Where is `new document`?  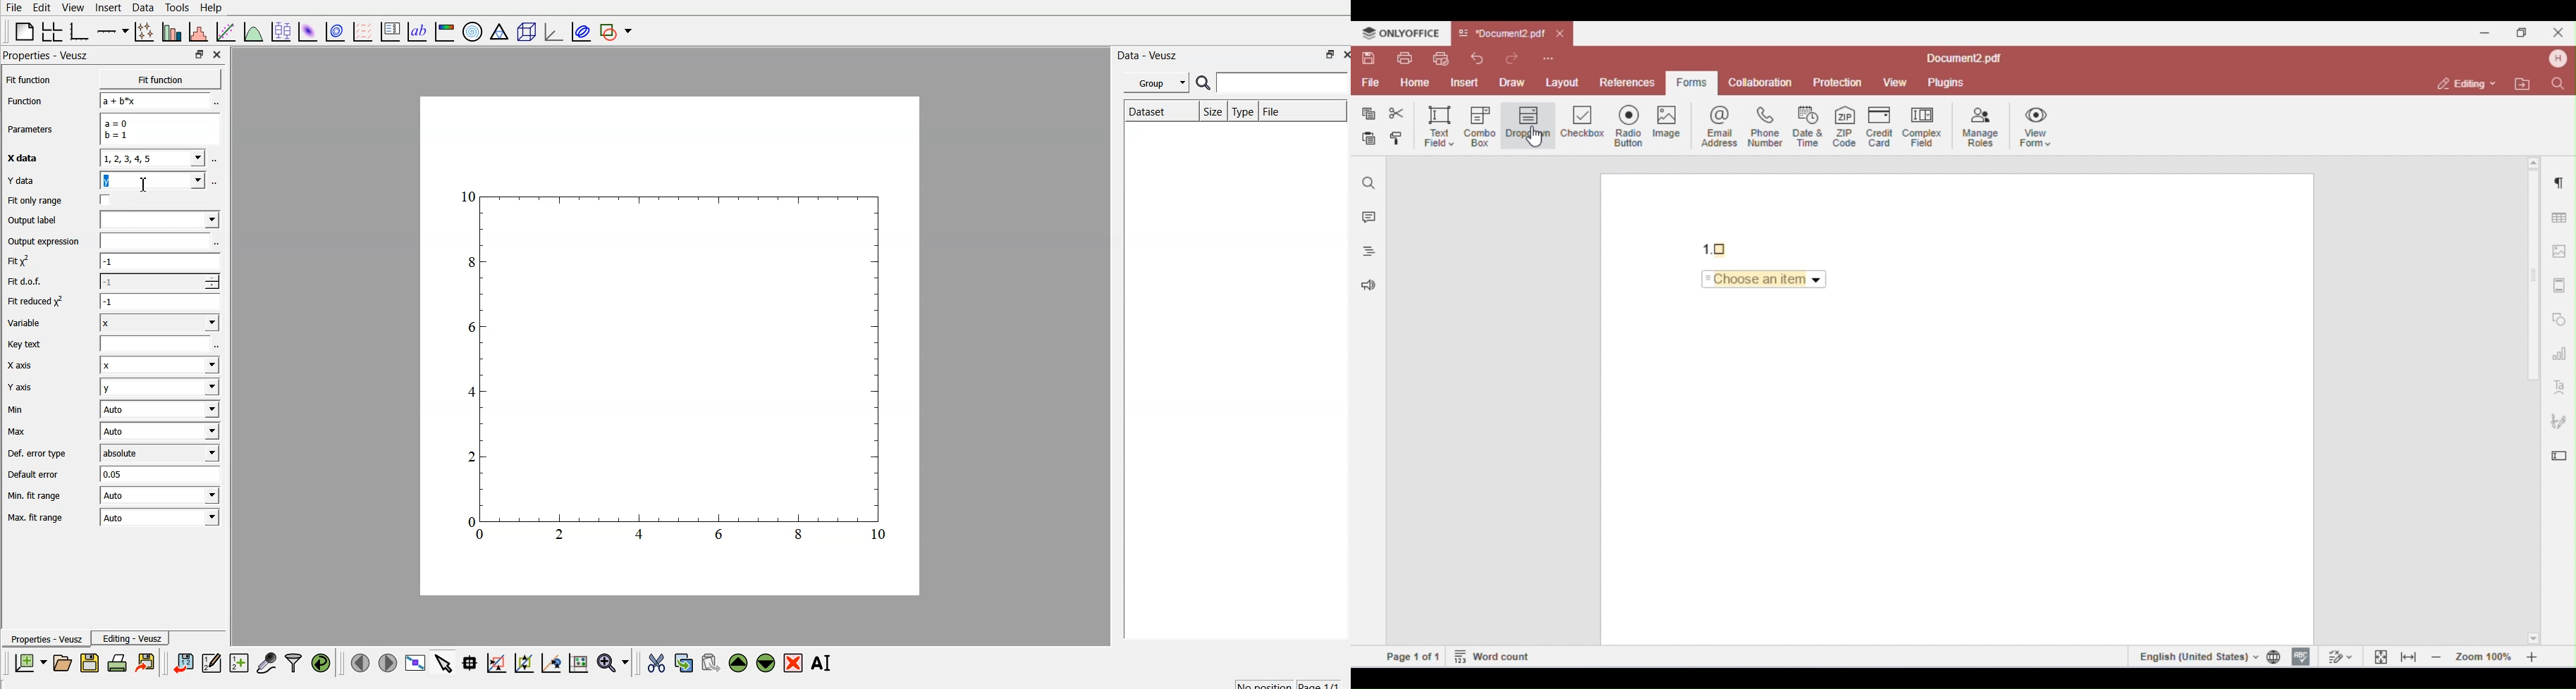
new document is located at coordinates (24, 664).